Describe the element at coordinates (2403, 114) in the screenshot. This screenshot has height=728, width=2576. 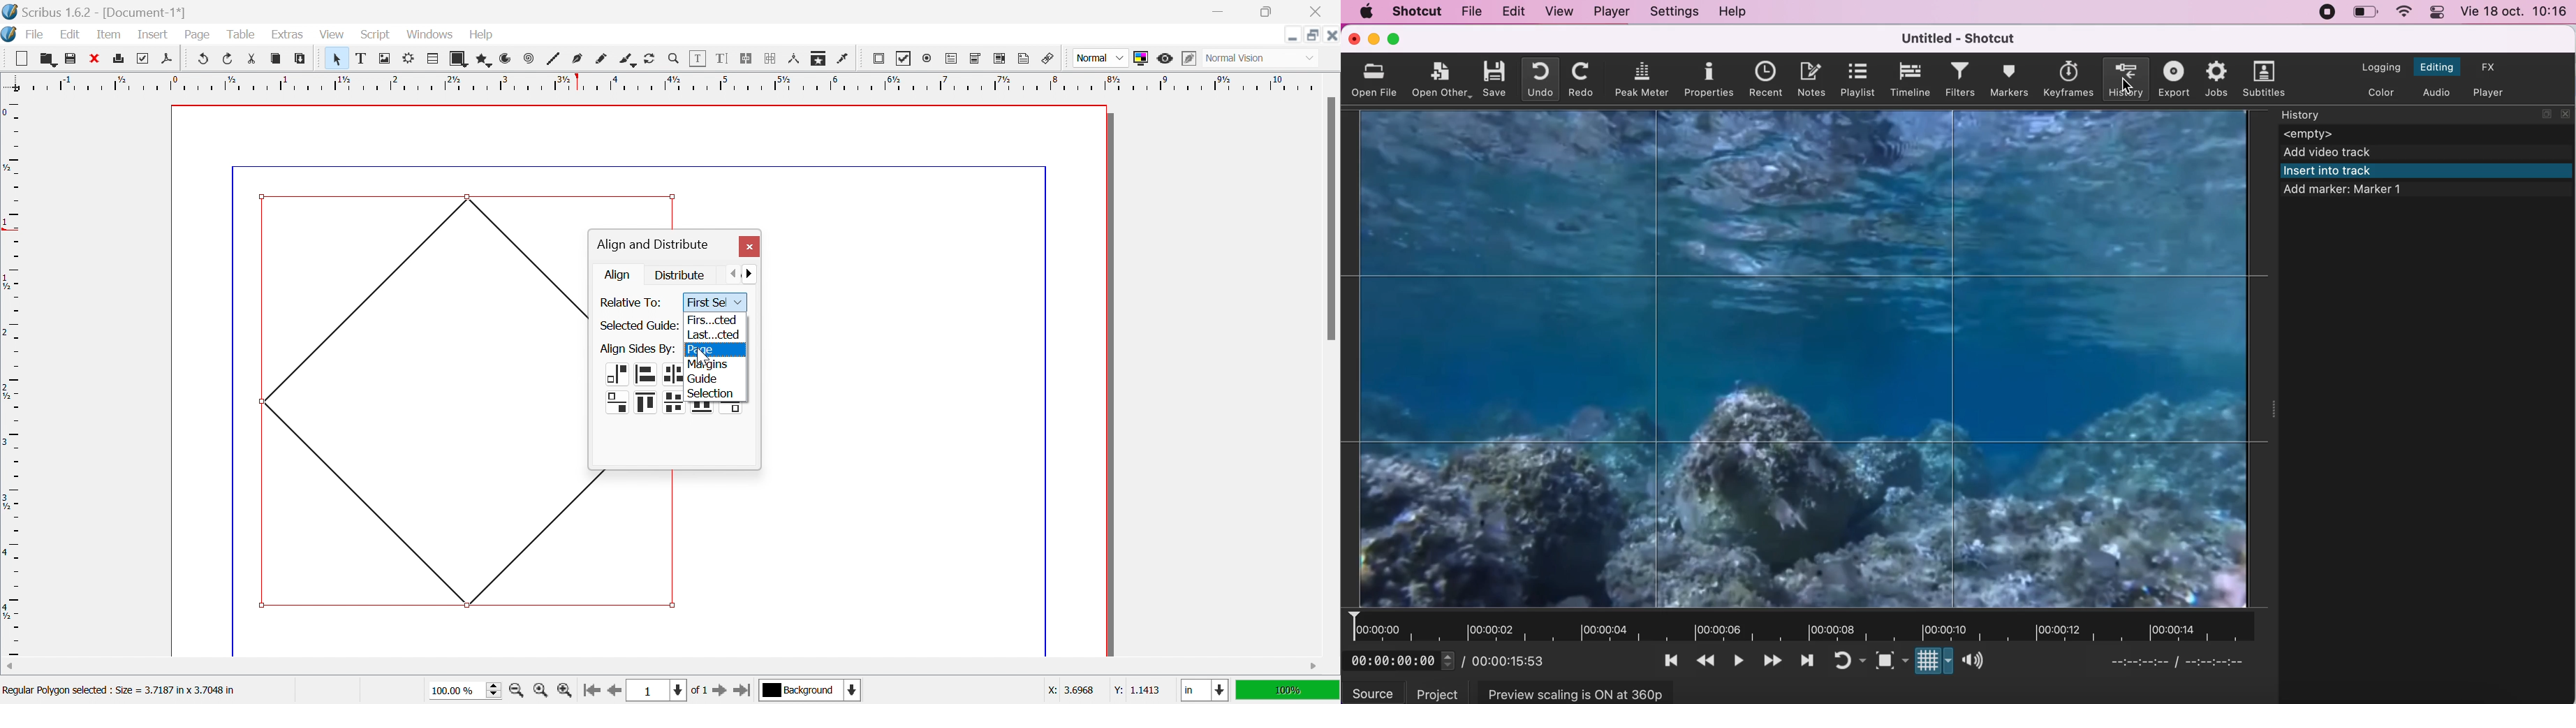
I see `history panel` at that location.